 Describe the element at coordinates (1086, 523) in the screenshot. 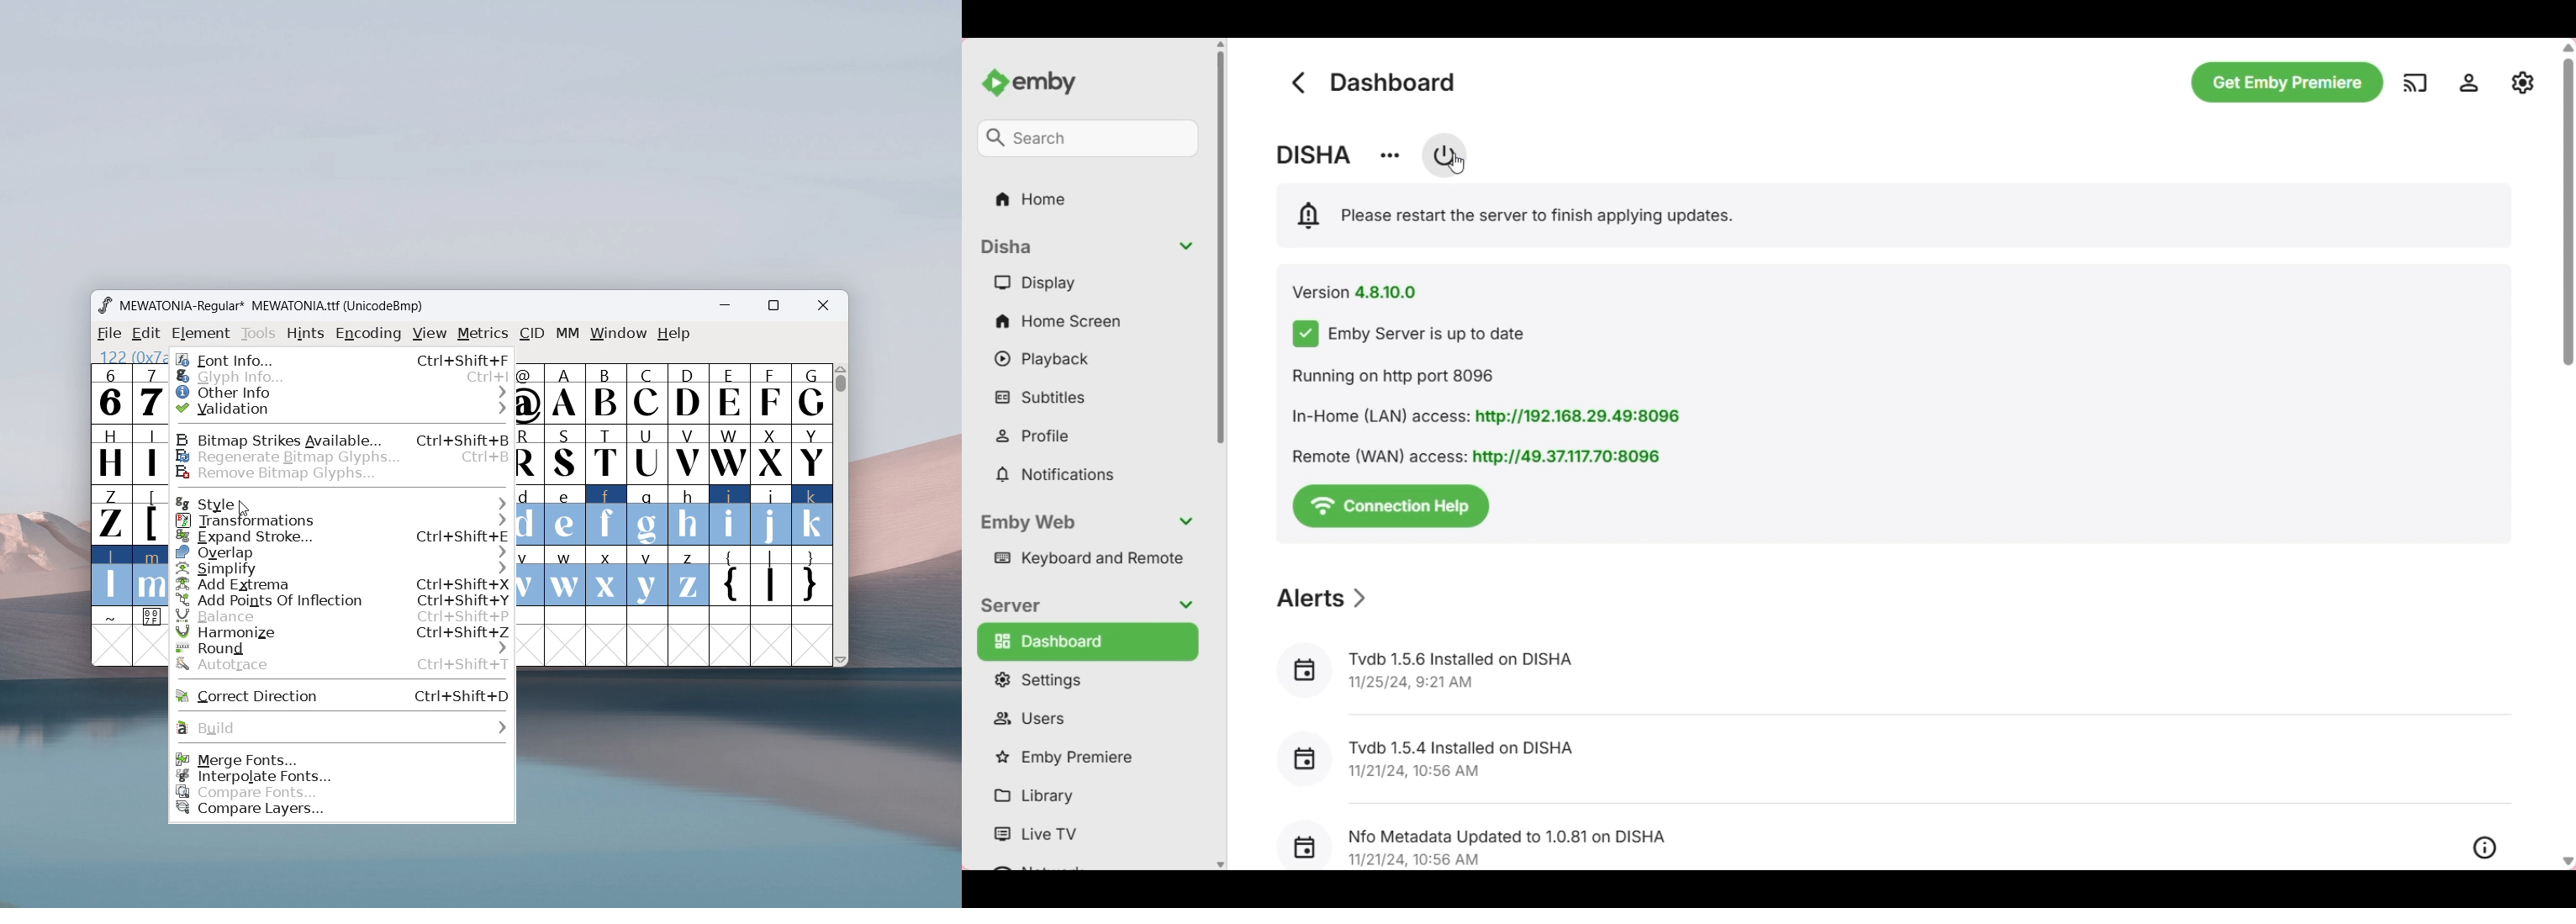

I see `Collapse Emby web` at that location.